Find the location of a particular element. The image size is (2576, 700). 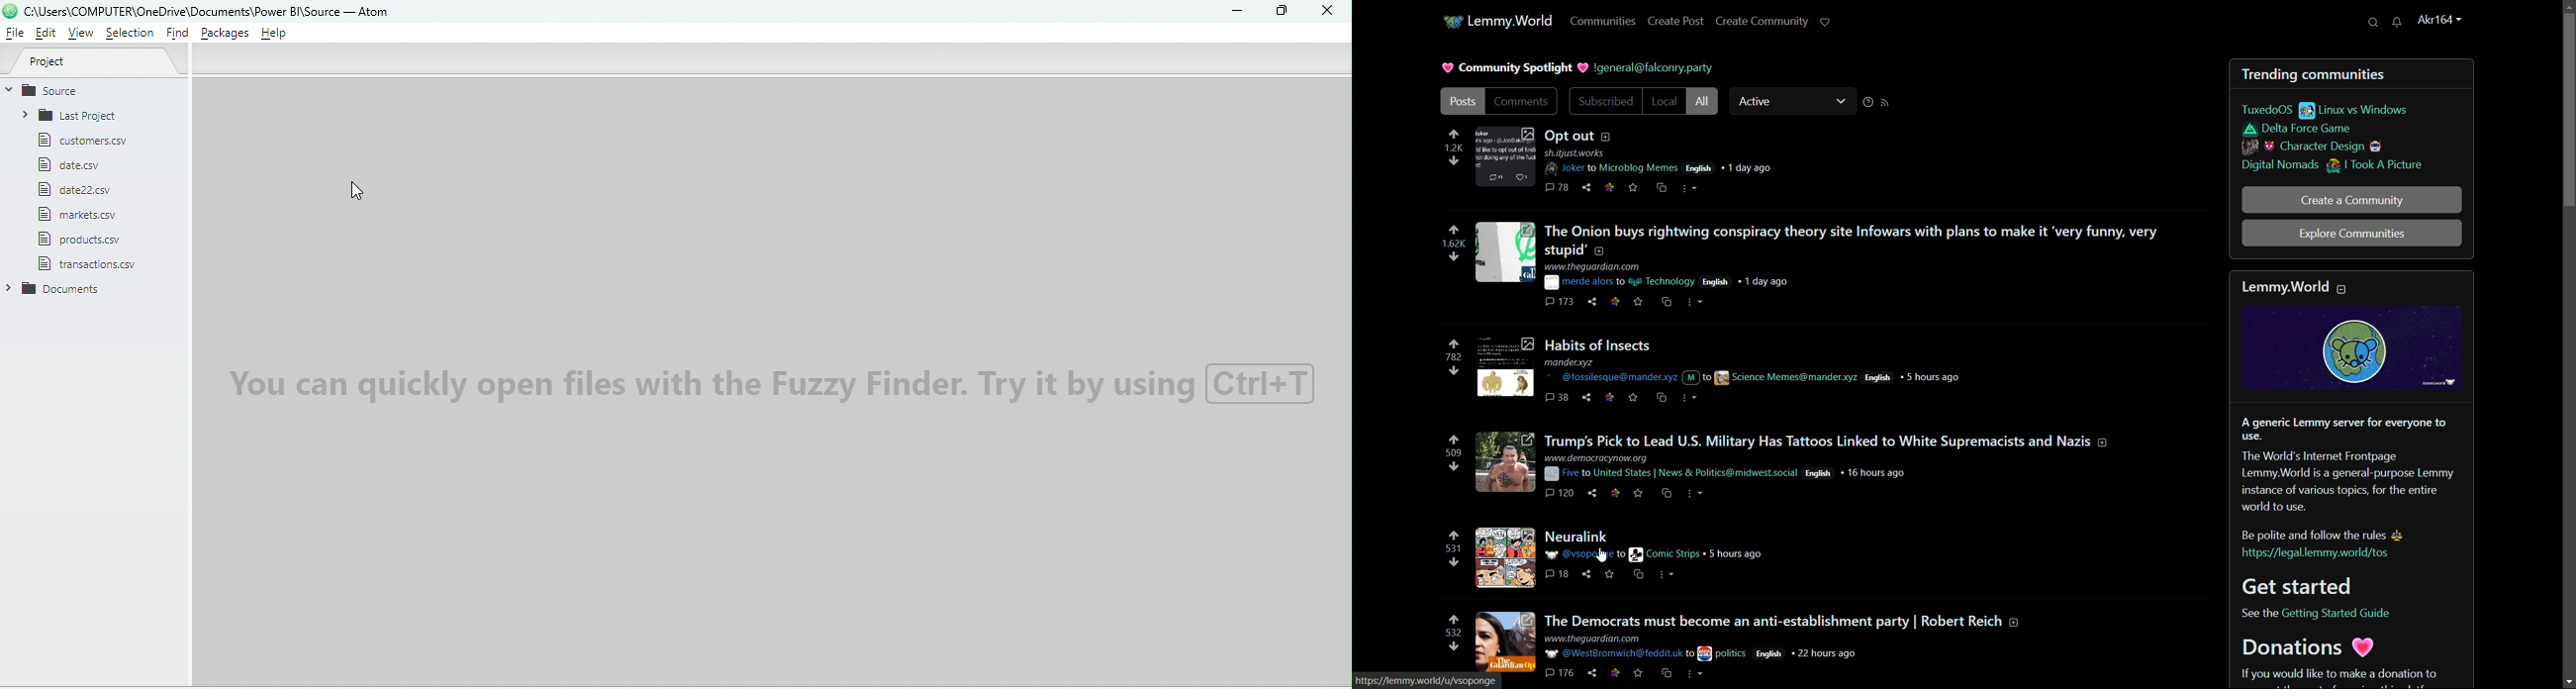

cs is located at coordinates (1665, 673).